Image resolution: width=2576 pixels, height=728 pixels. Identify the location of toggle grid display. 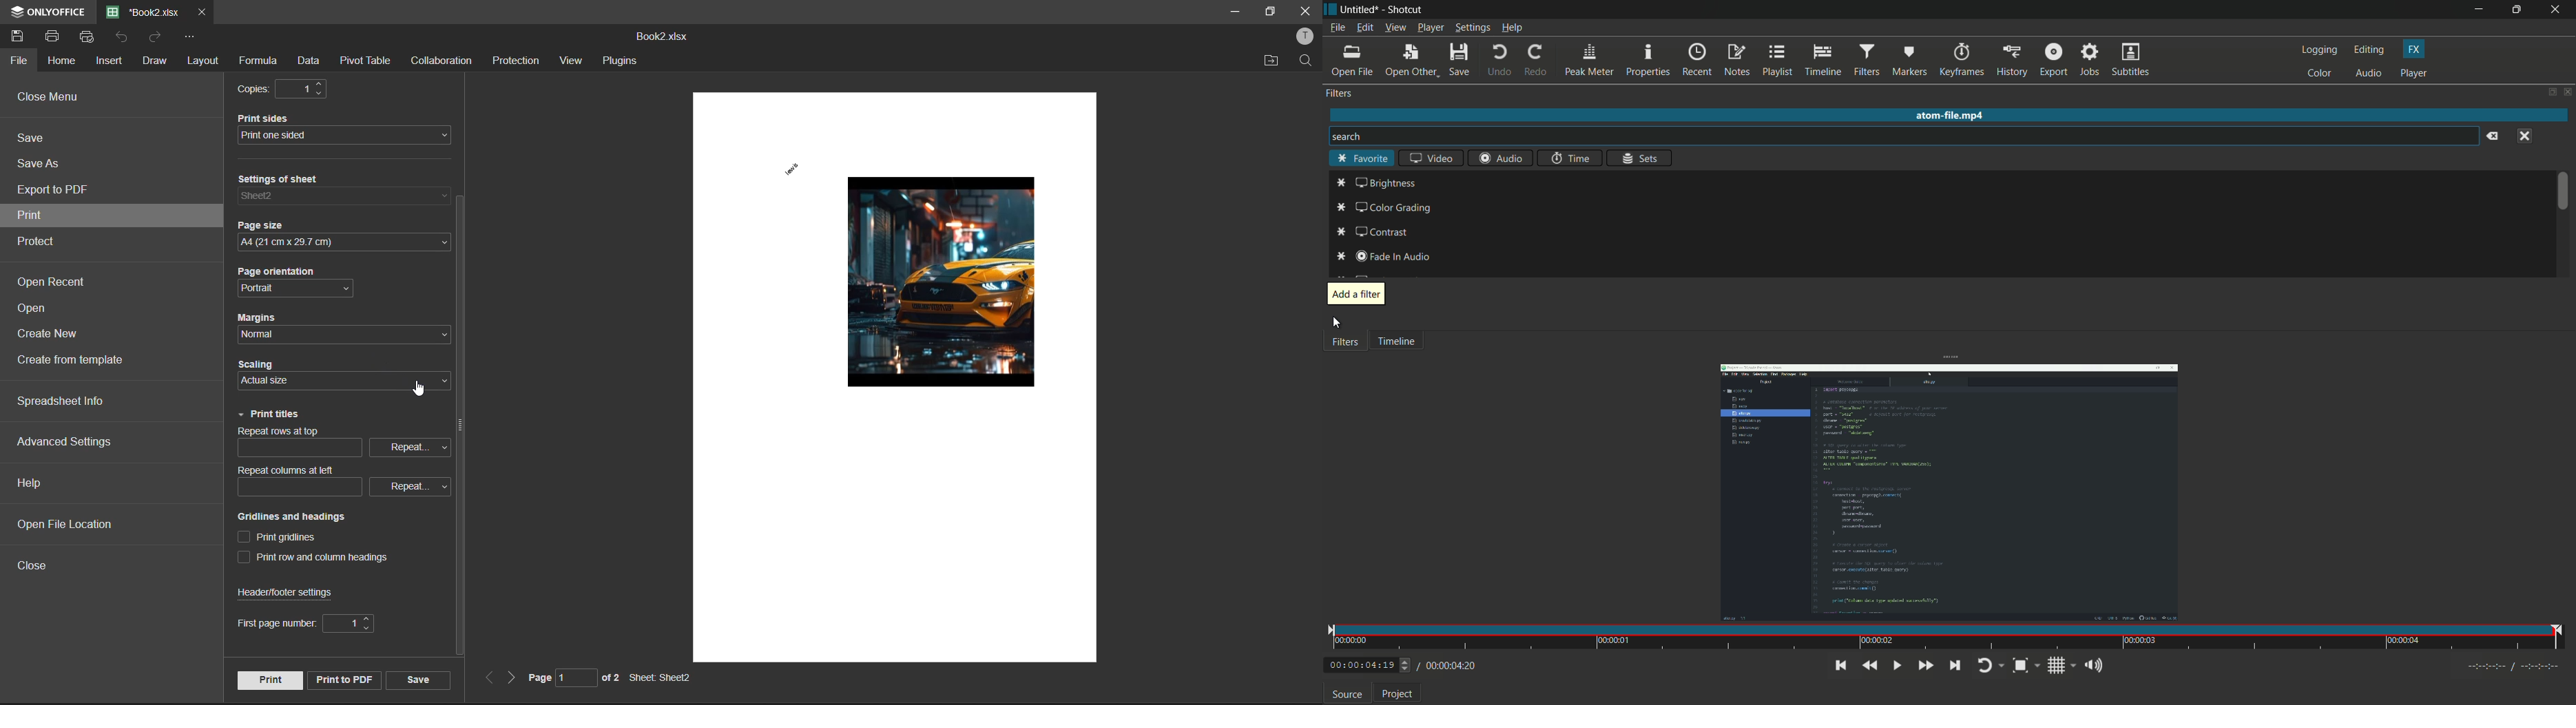
(2062, 667).